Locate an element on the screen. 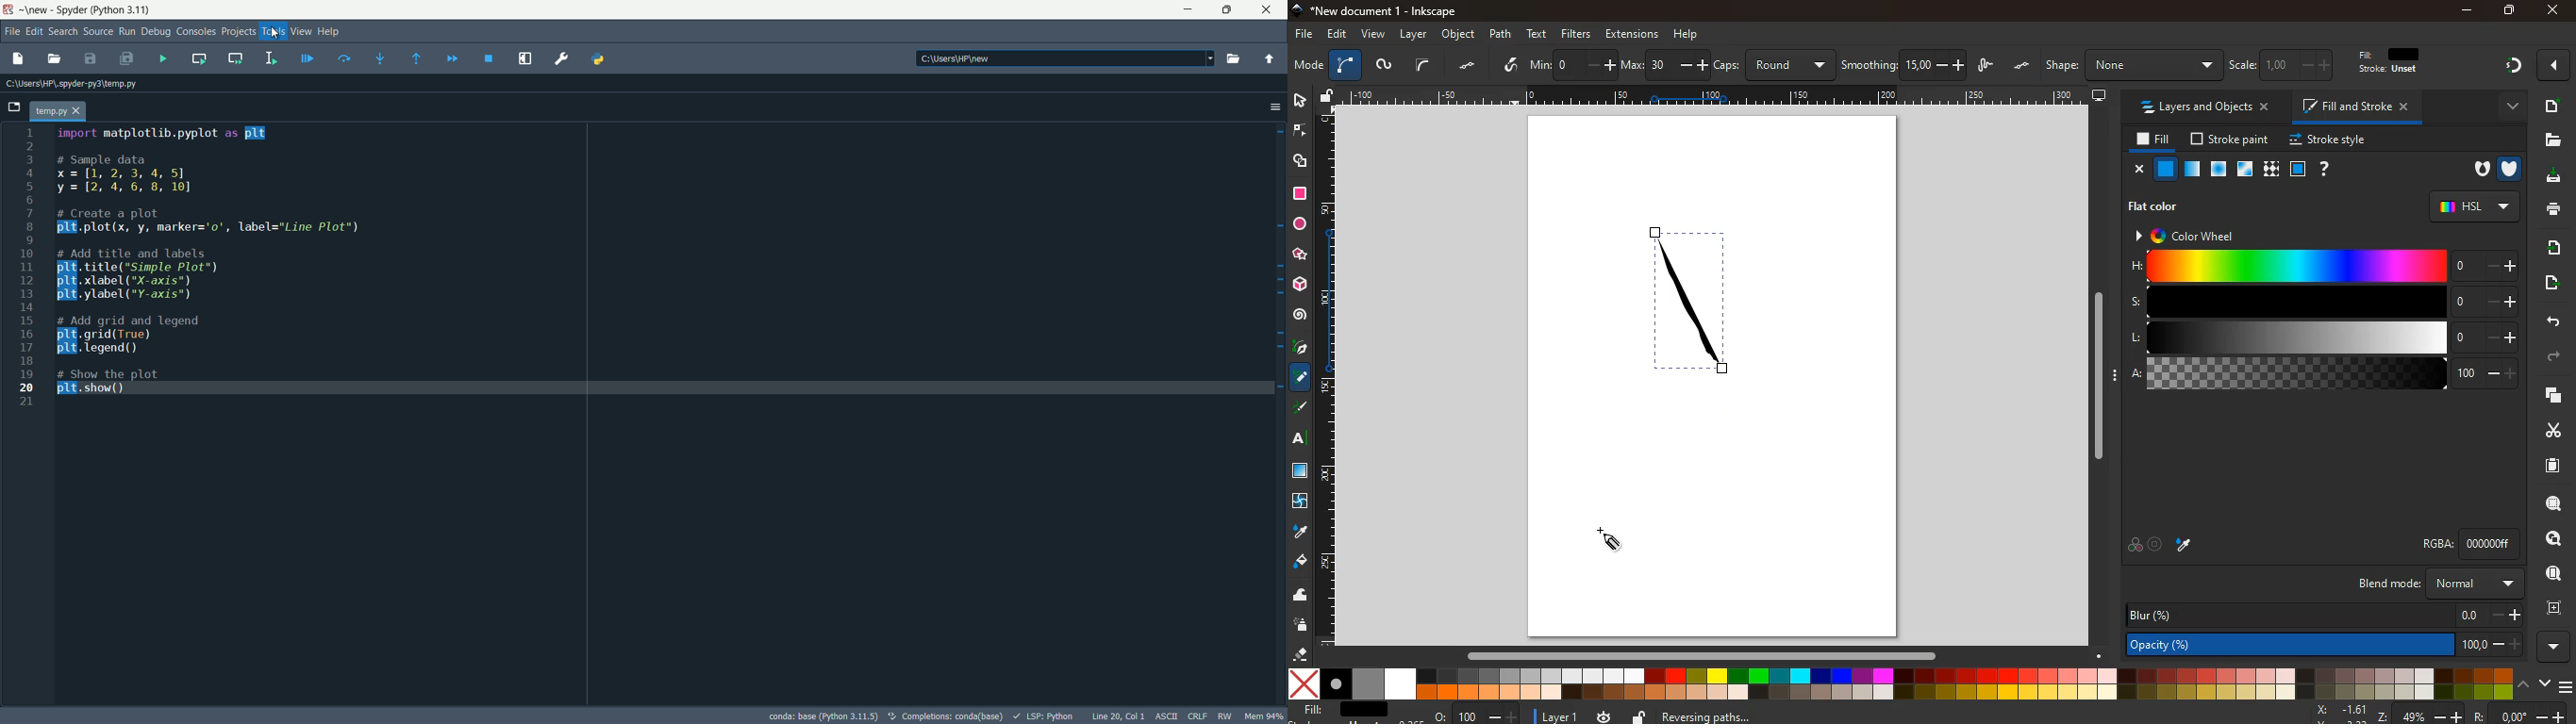 This screenshot has height=728, width=2576. opacity is located at coordinates (2219, 170).